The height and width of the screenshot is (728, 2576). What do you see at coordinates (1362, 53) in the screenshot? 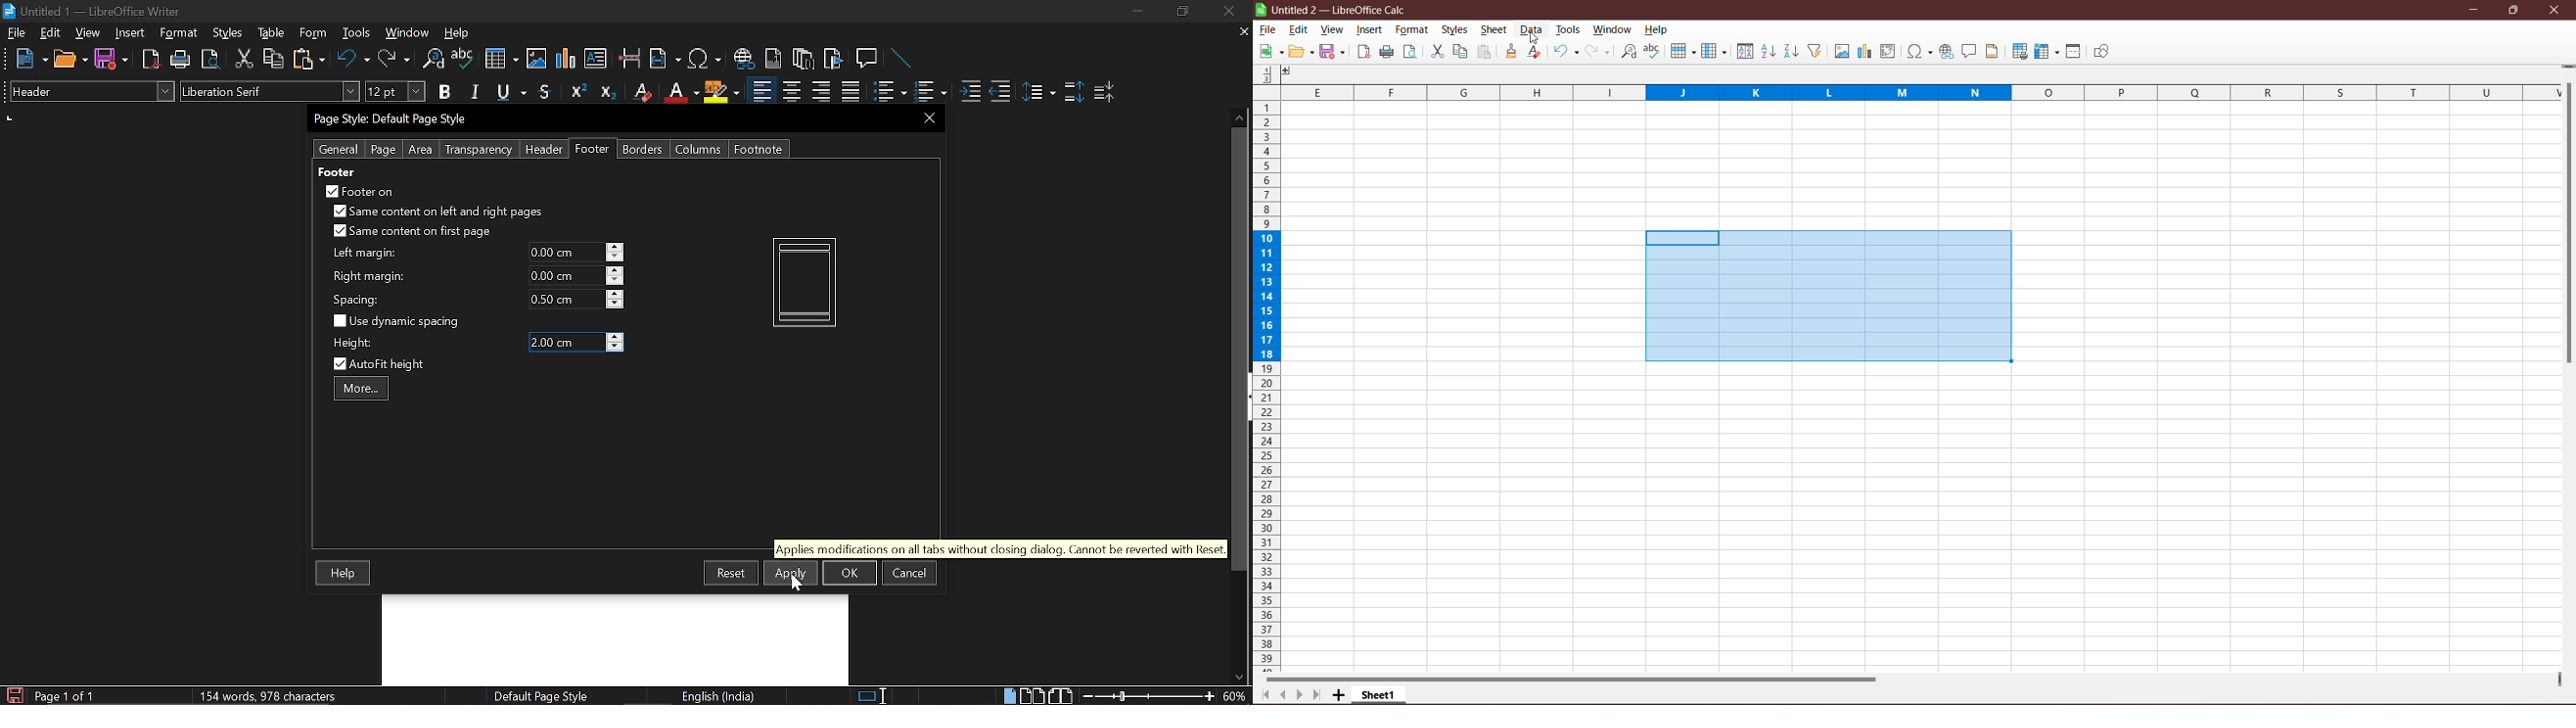
I see `Export directly as PDF` at bounding box center [1362, 53].